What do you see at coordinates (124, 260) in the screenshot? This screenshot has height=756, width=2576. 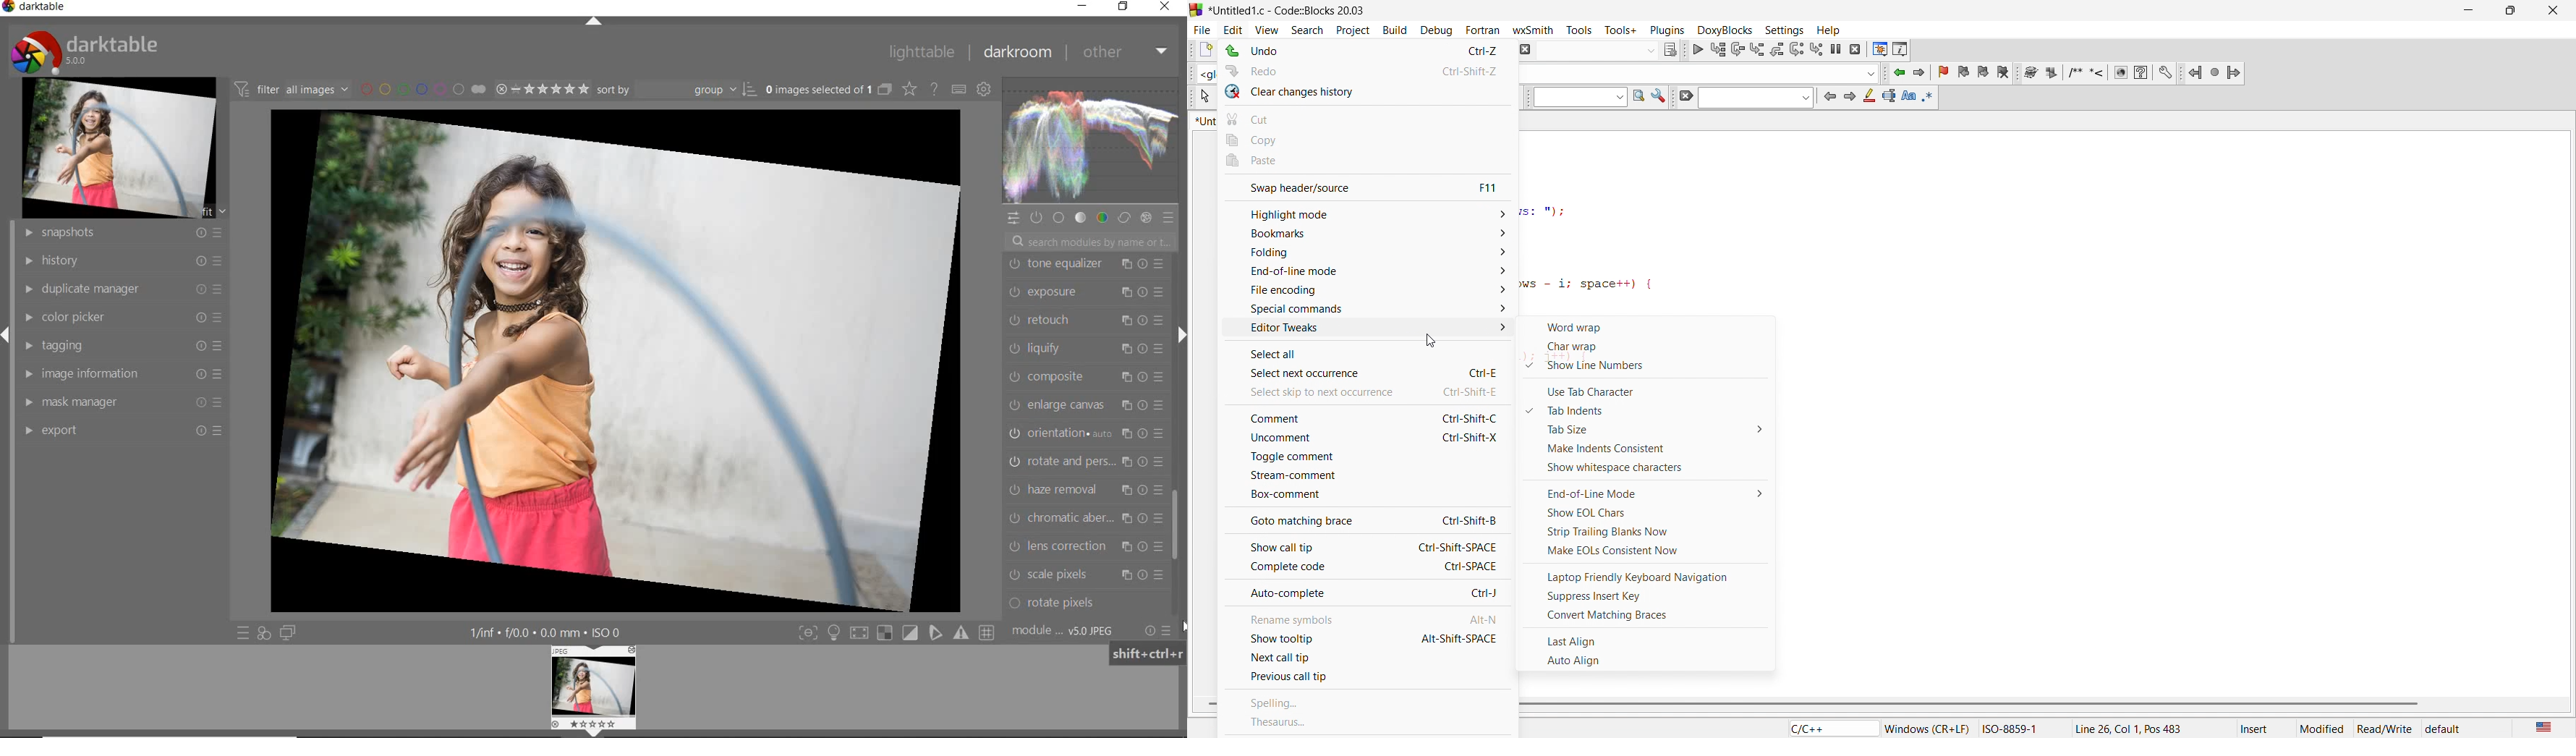 I see `history` at bounding box center [124, 260].